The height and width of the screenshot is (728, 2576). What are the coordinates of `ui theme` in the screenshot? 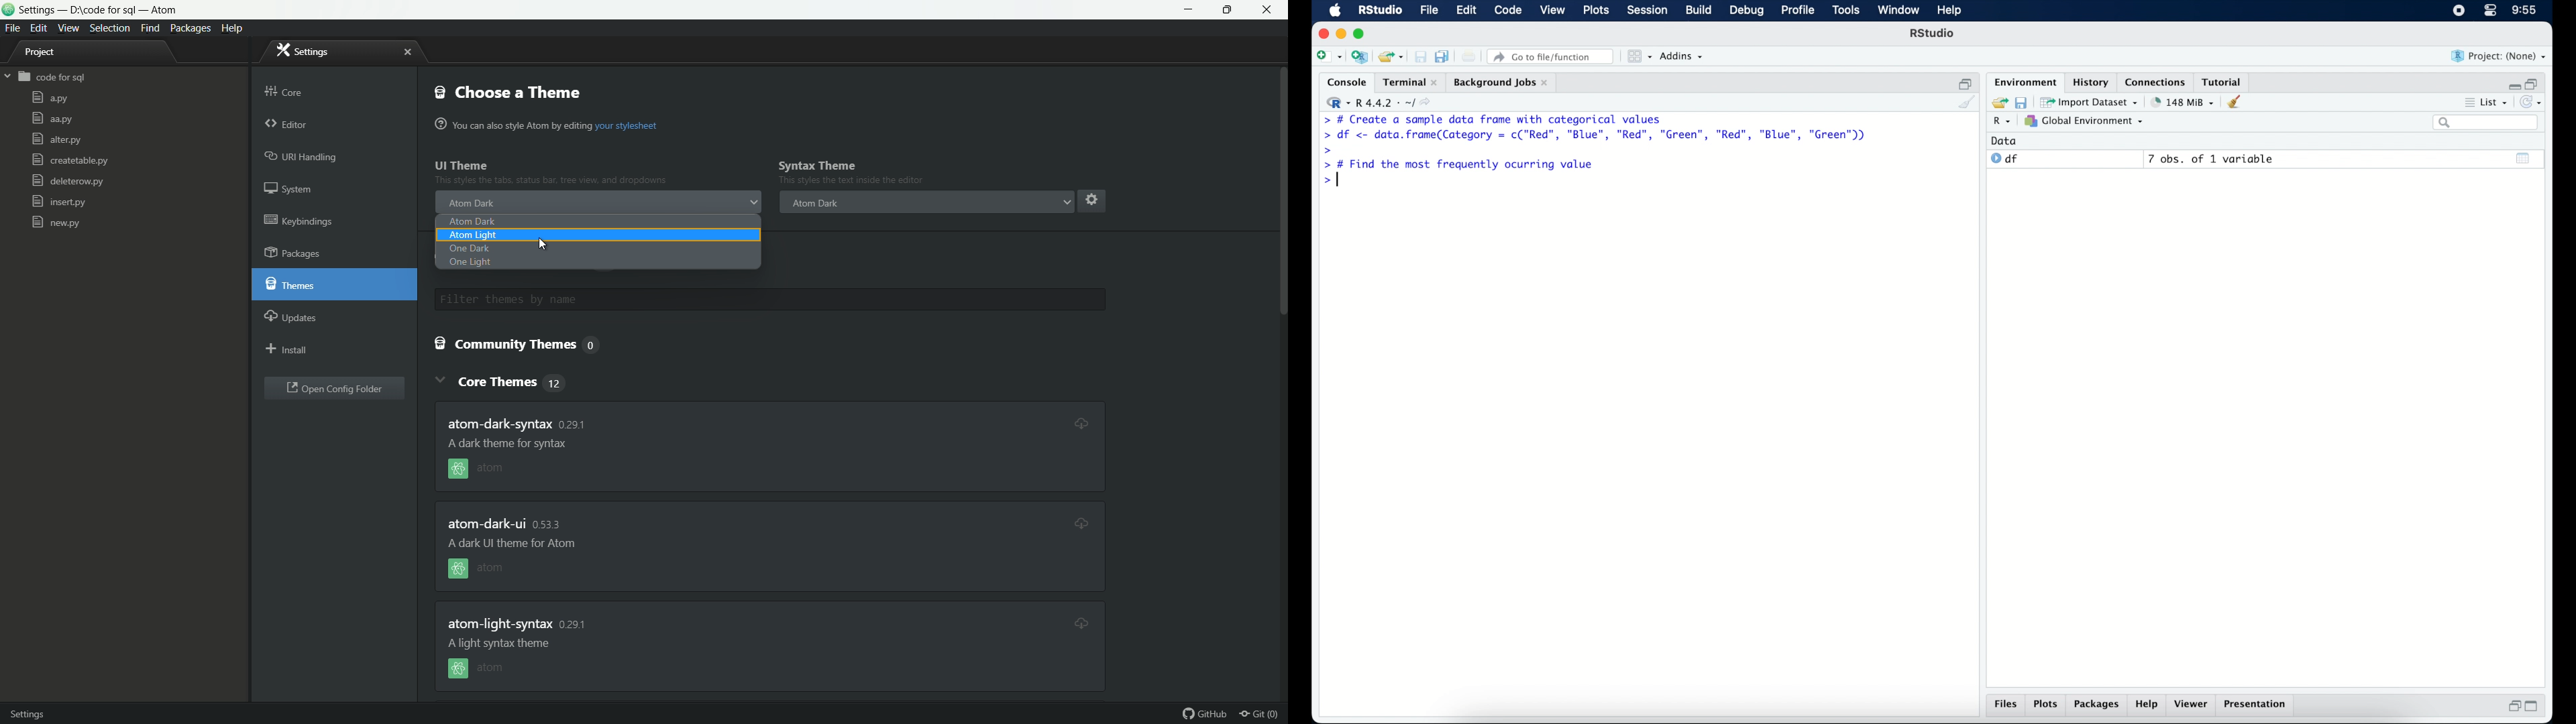 It's located at (462, 166).